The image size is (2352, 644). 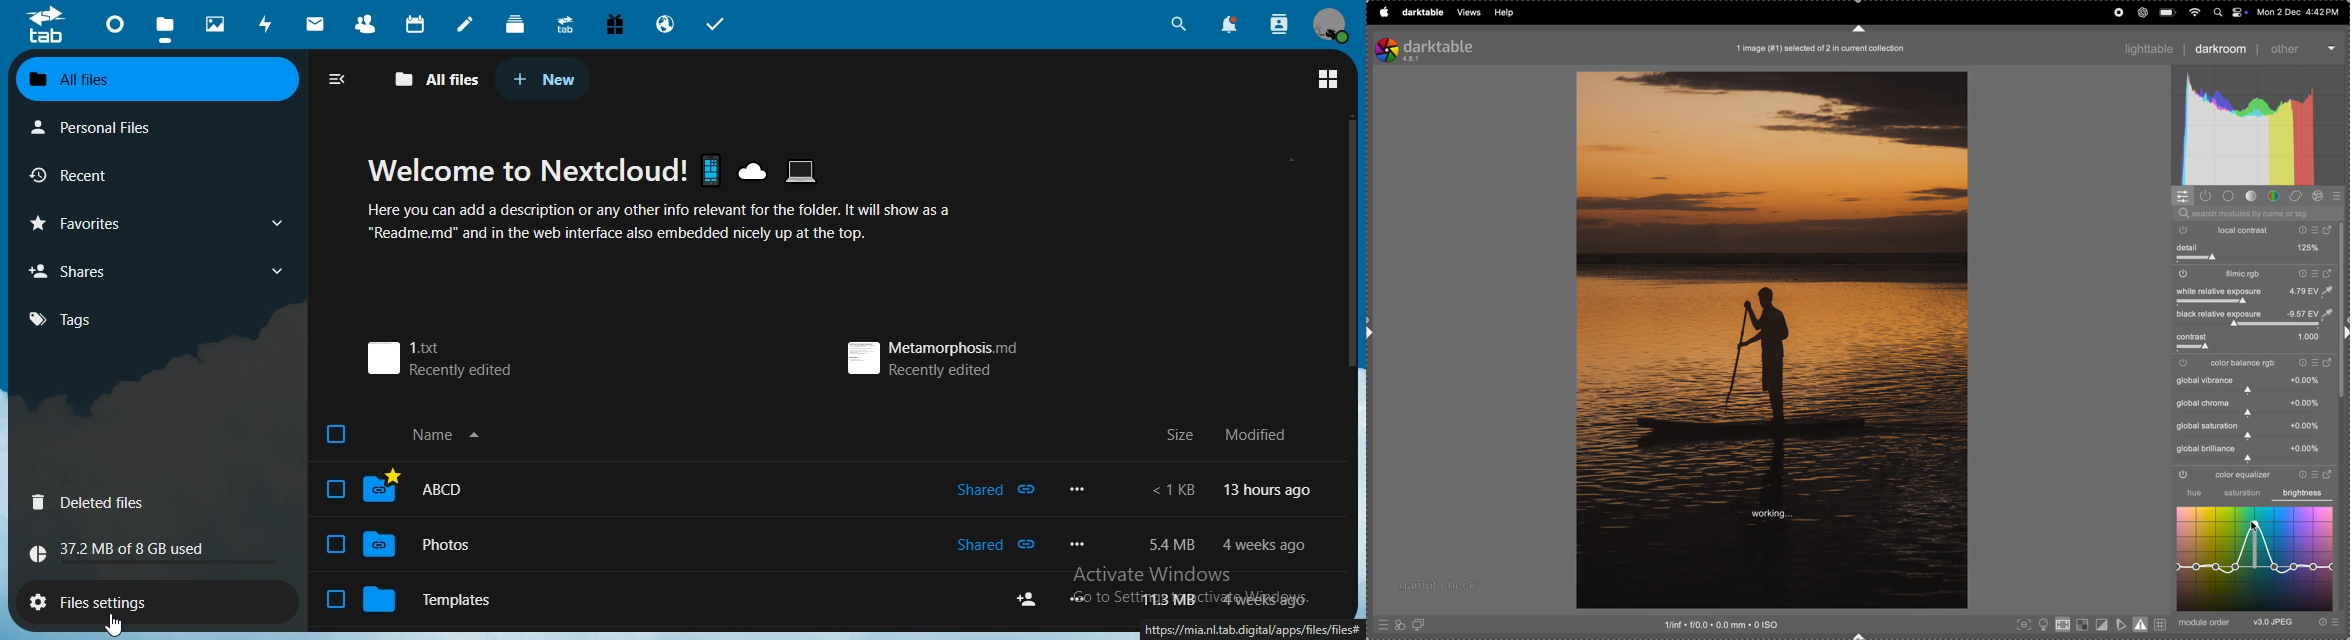 I want to click on base, so click(x=2229, y=196).